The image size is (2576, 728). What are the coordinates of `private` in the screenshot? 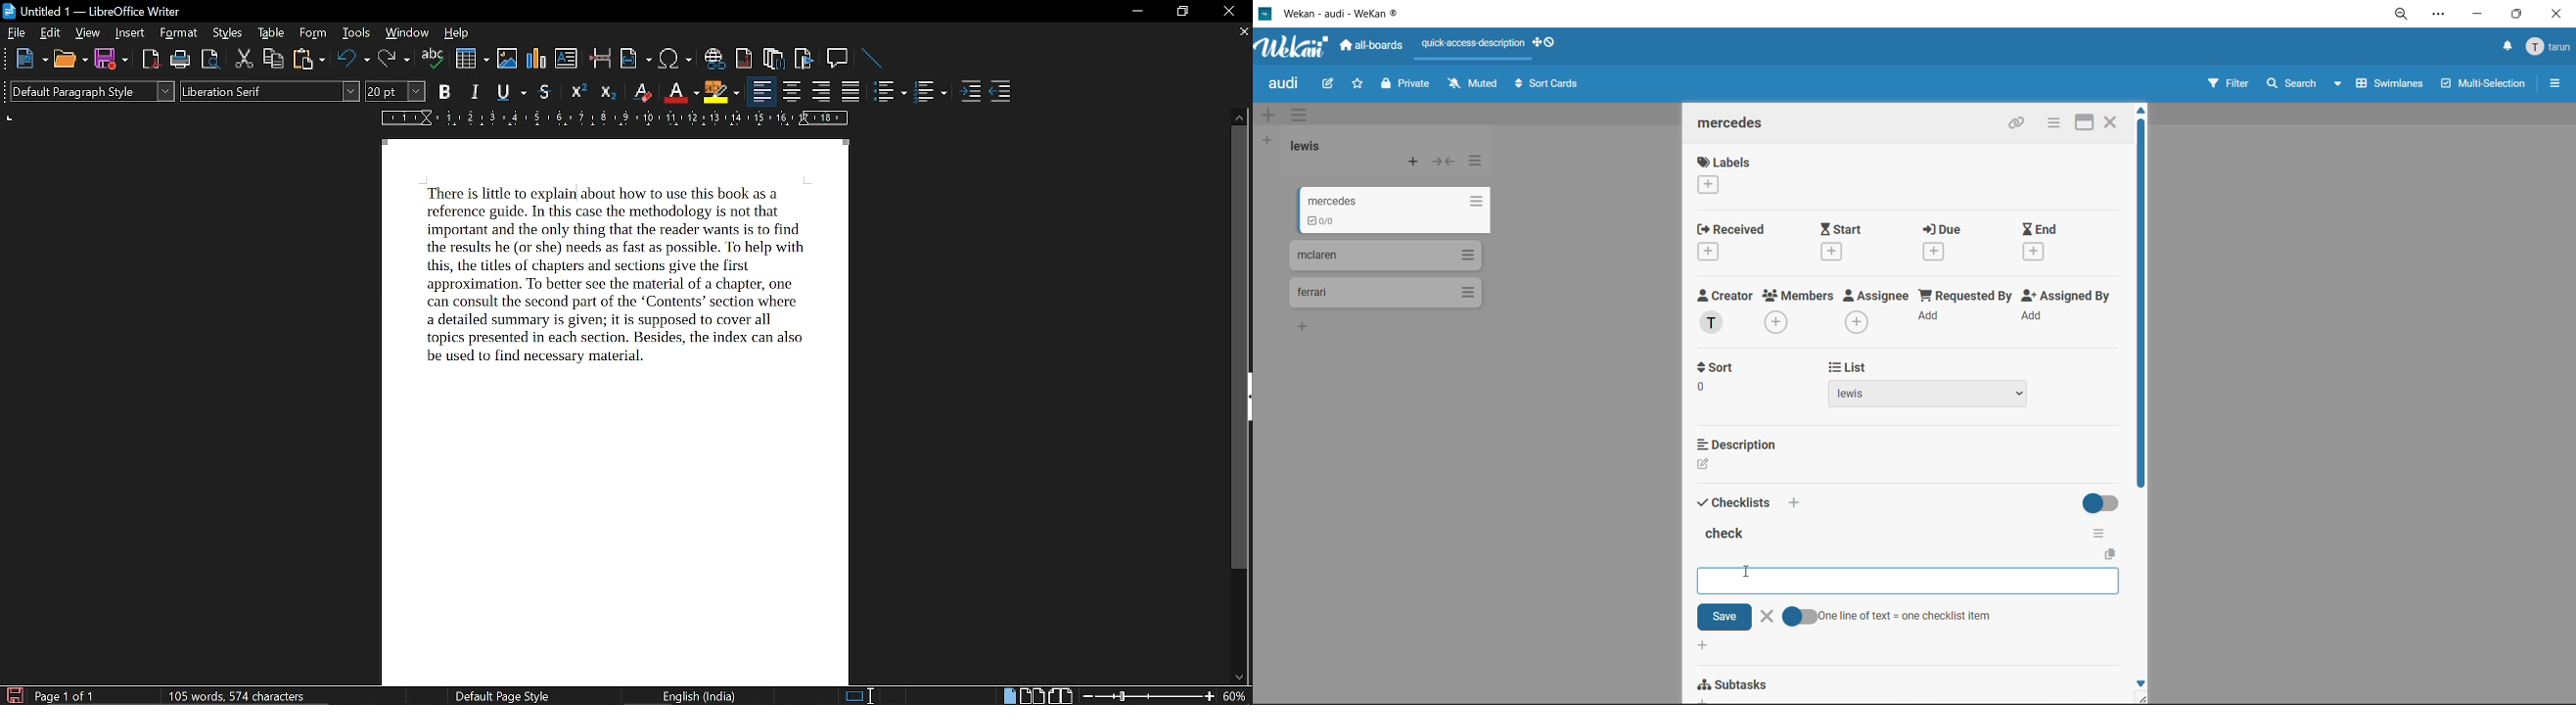 It's located at (1407, 86).